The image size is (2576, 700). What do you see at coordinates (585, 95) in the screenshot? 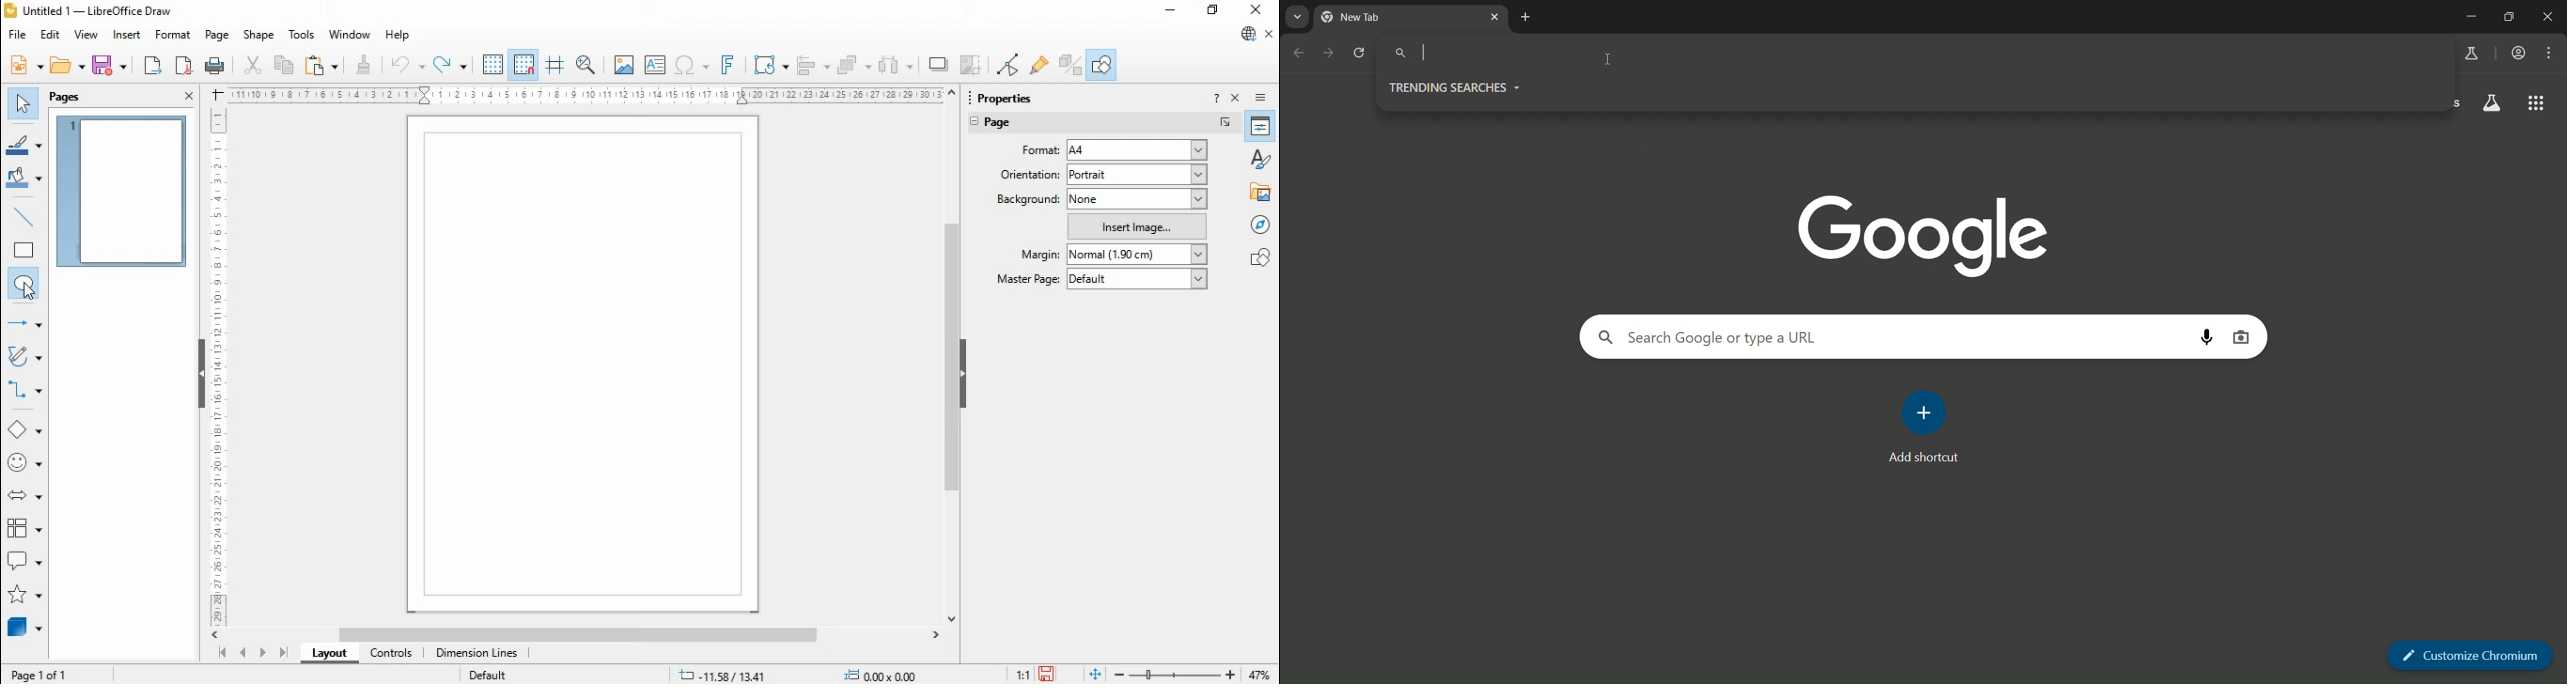
I see `Scale` at bounding box center [585, 95].